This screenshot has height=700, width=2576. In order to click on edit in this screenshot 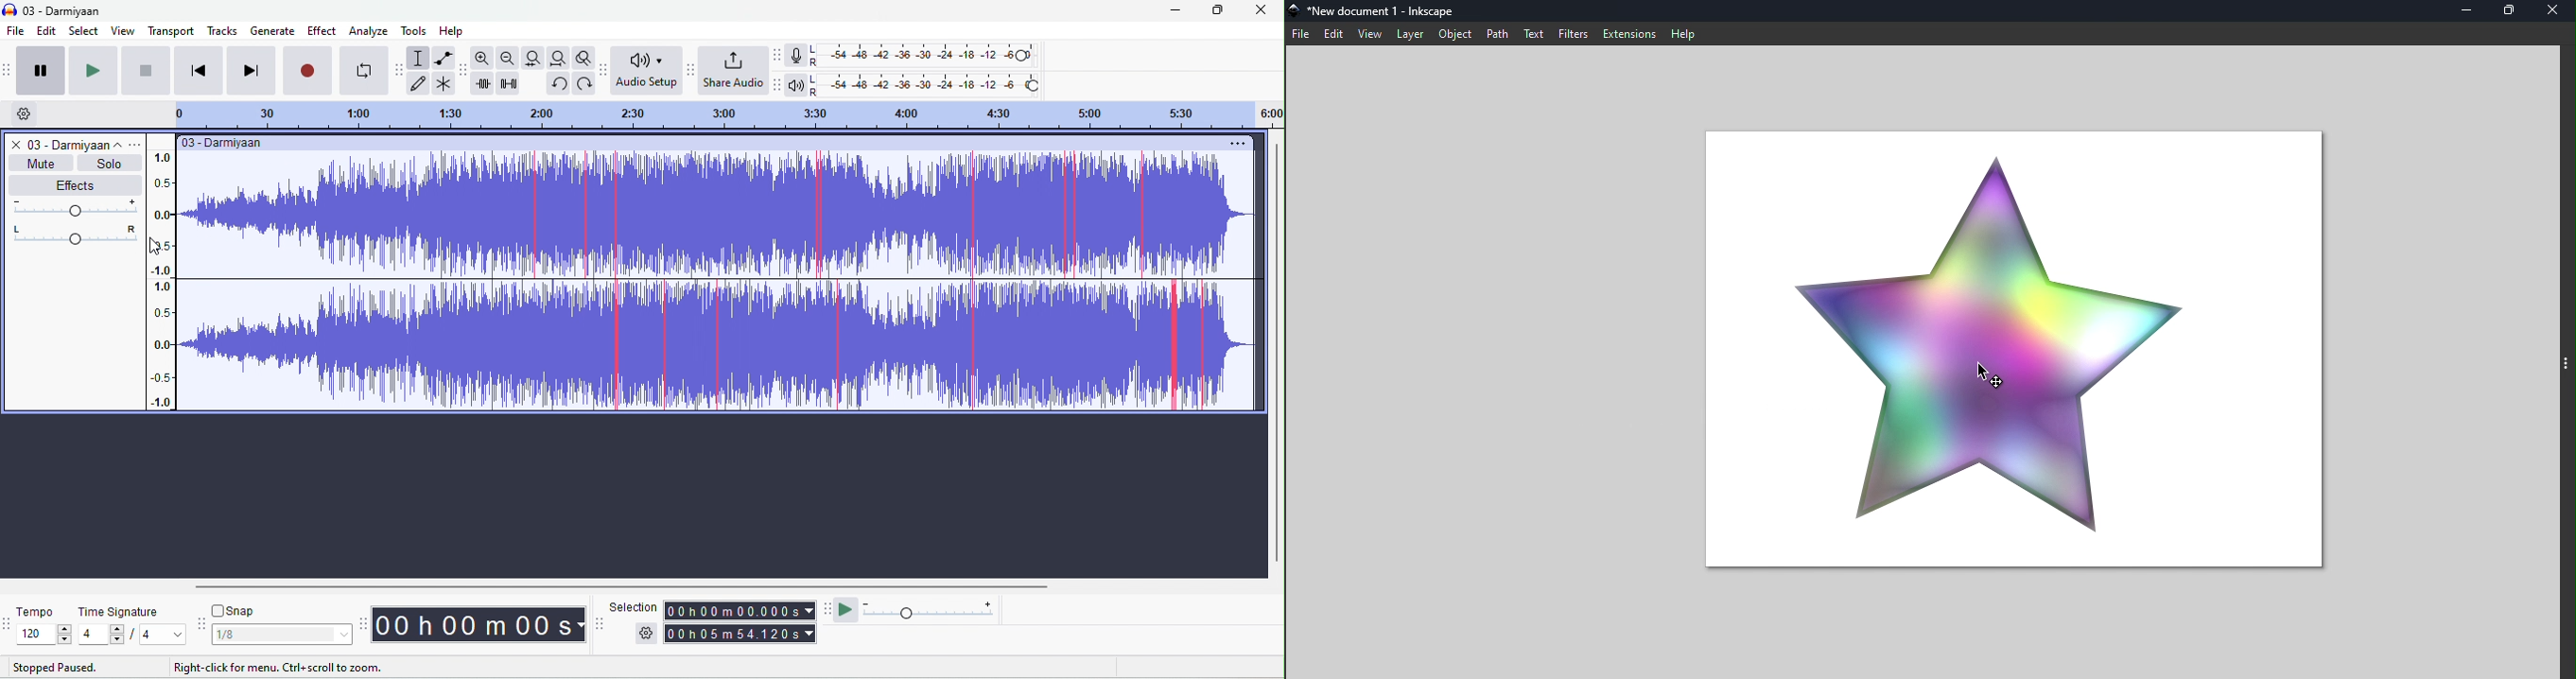, I will do `click(1333, 34)`.